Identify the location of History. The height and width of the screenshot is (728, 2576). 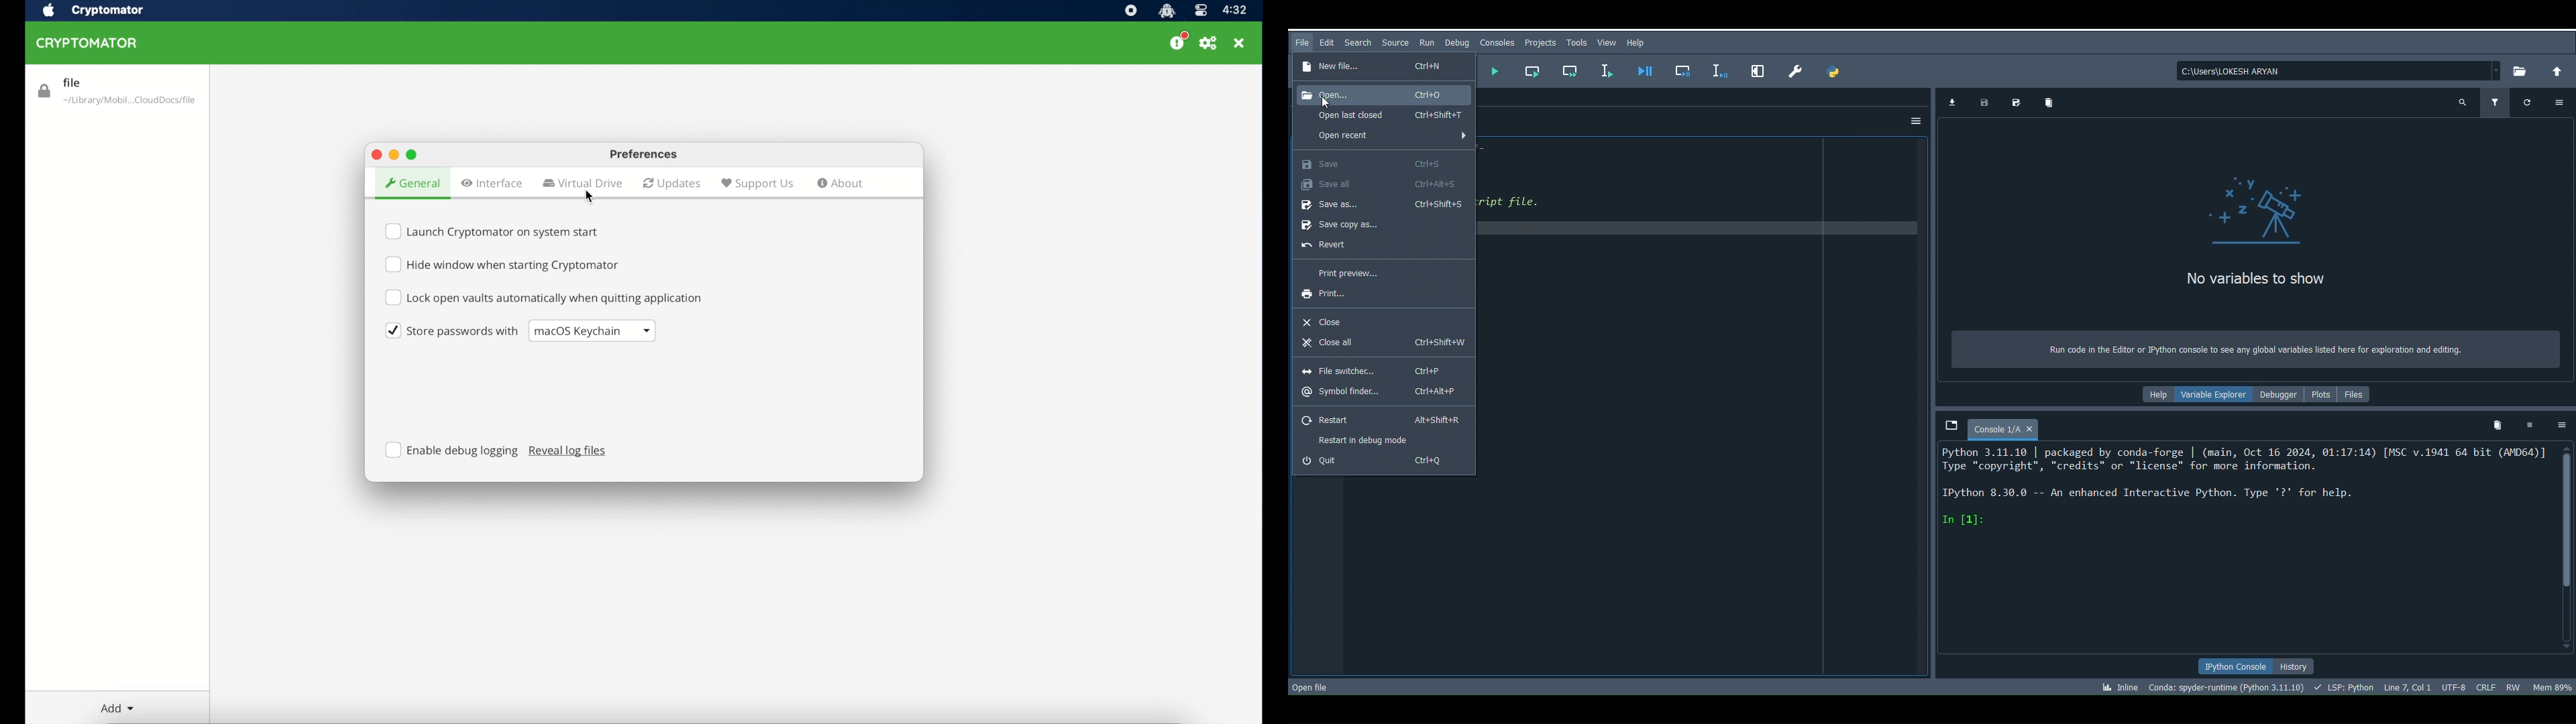
(2296, 666).